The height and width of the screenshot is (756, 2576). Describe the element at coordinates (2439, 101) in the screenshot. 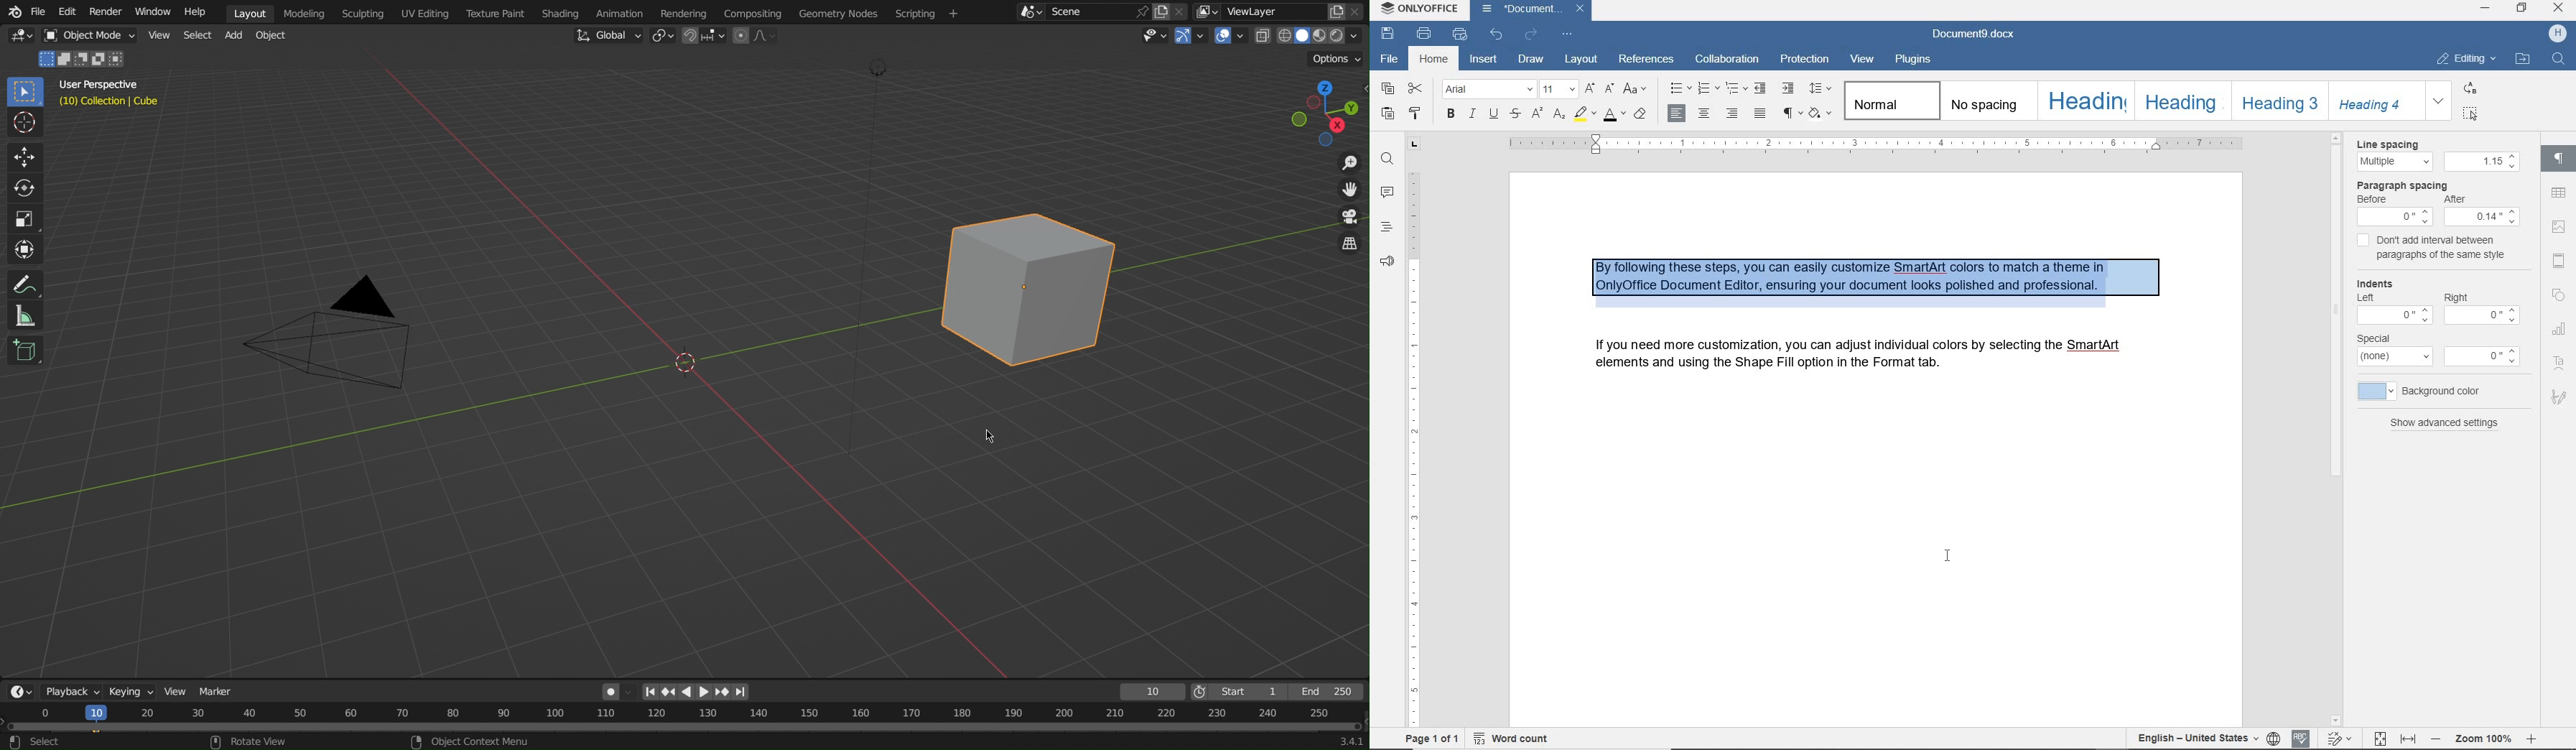

I see `expand ` at that location.